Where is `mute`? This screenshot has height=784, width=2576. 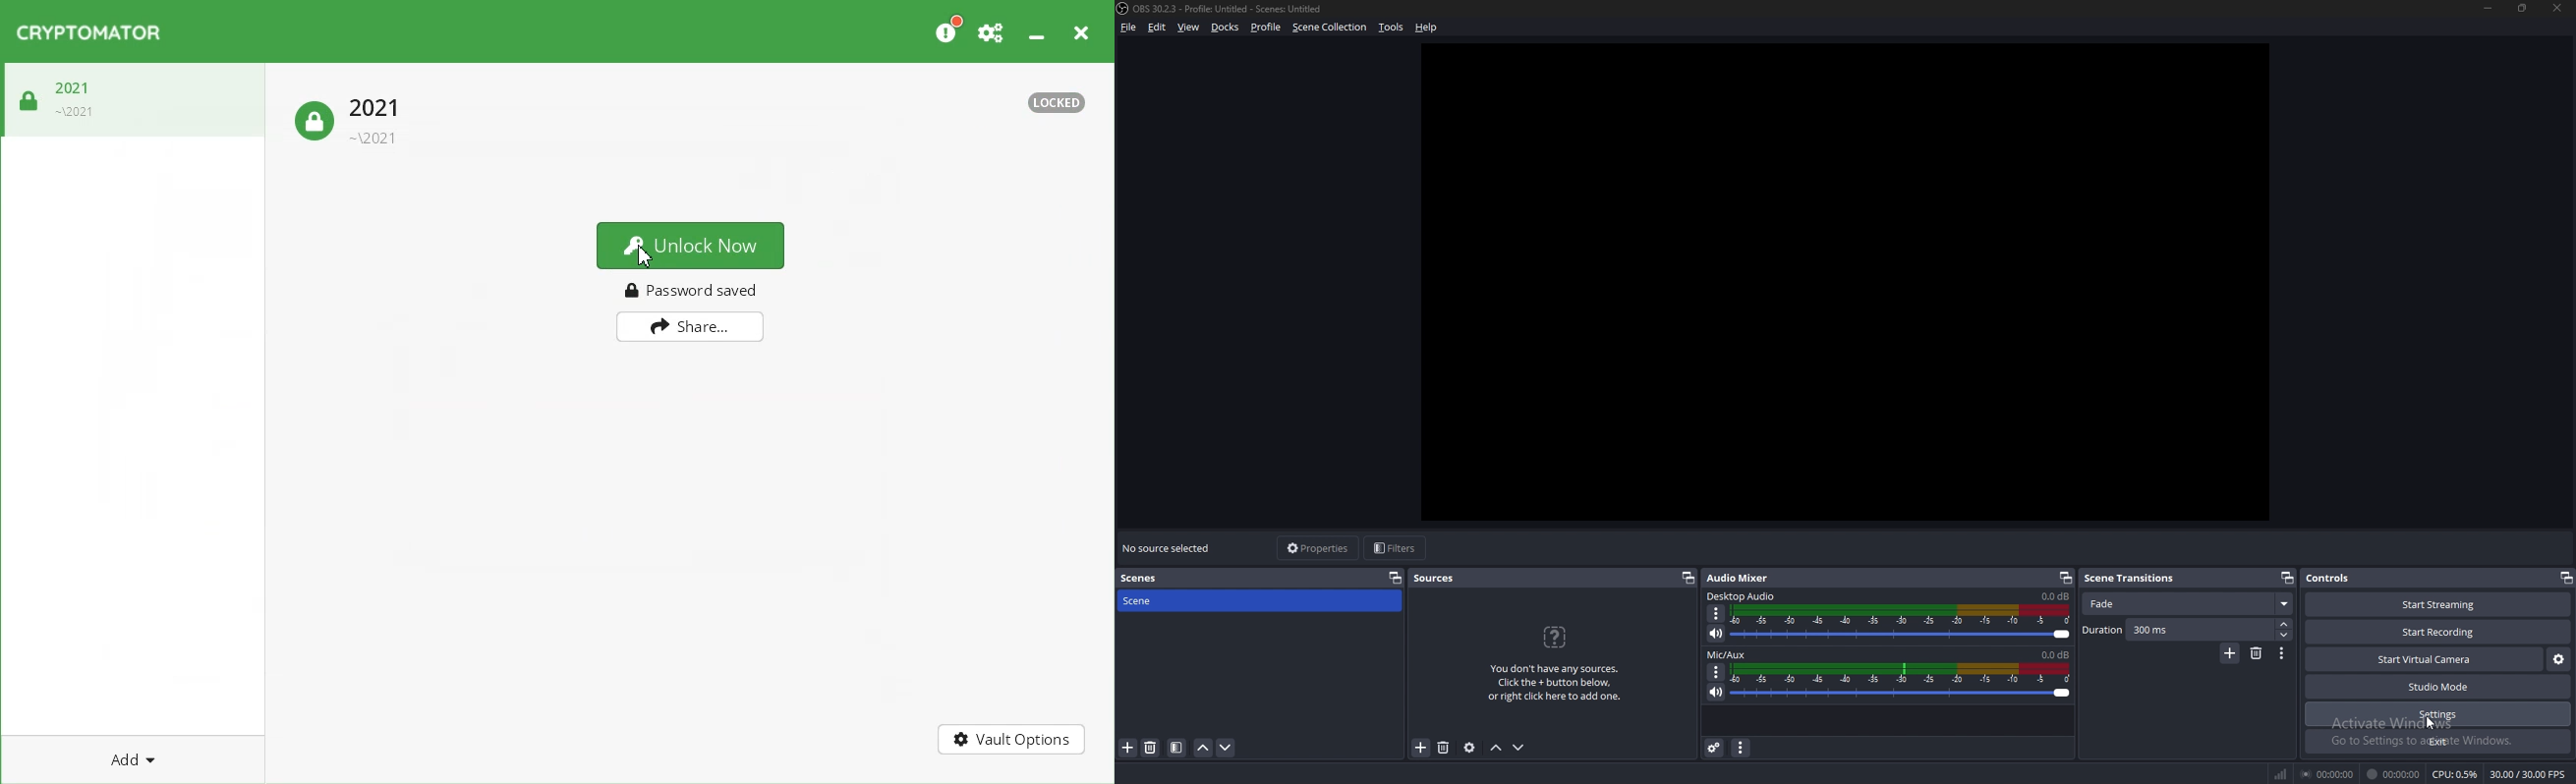 mute is located at coordinates (1716, 693).